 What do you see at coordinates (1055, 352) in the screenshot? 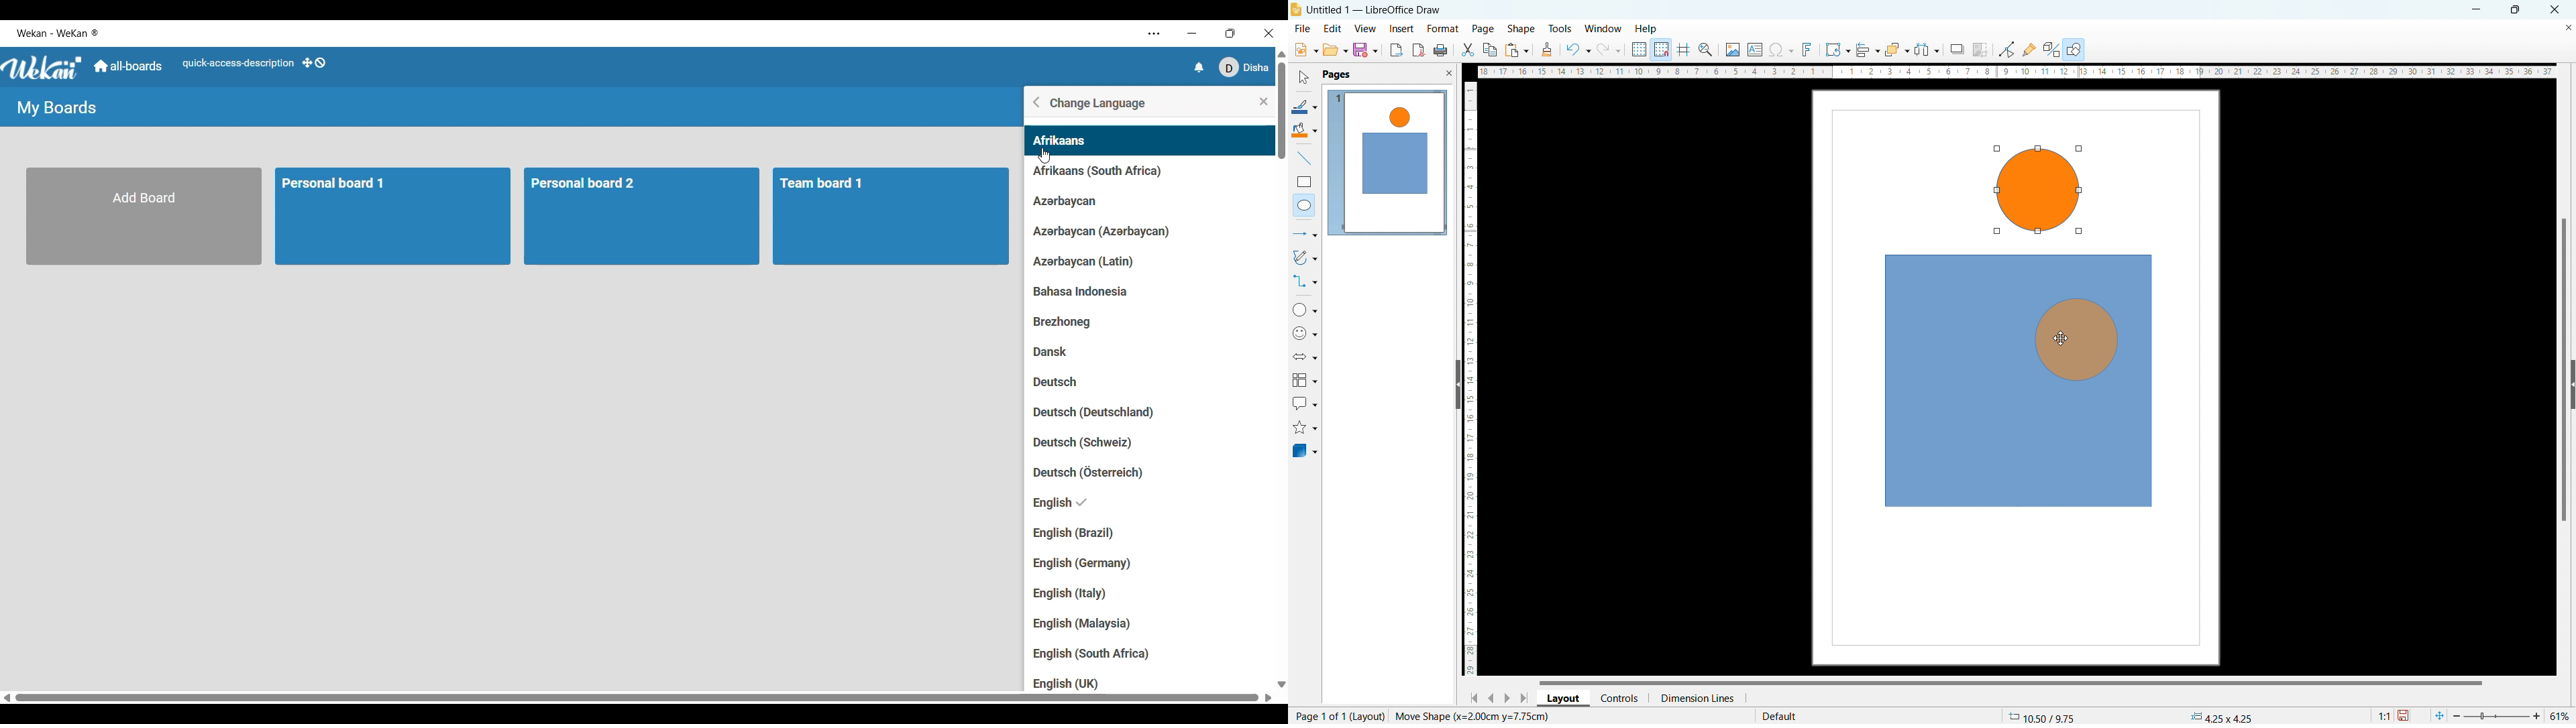
I see `Dansk` at bounding box center [1055, 352].